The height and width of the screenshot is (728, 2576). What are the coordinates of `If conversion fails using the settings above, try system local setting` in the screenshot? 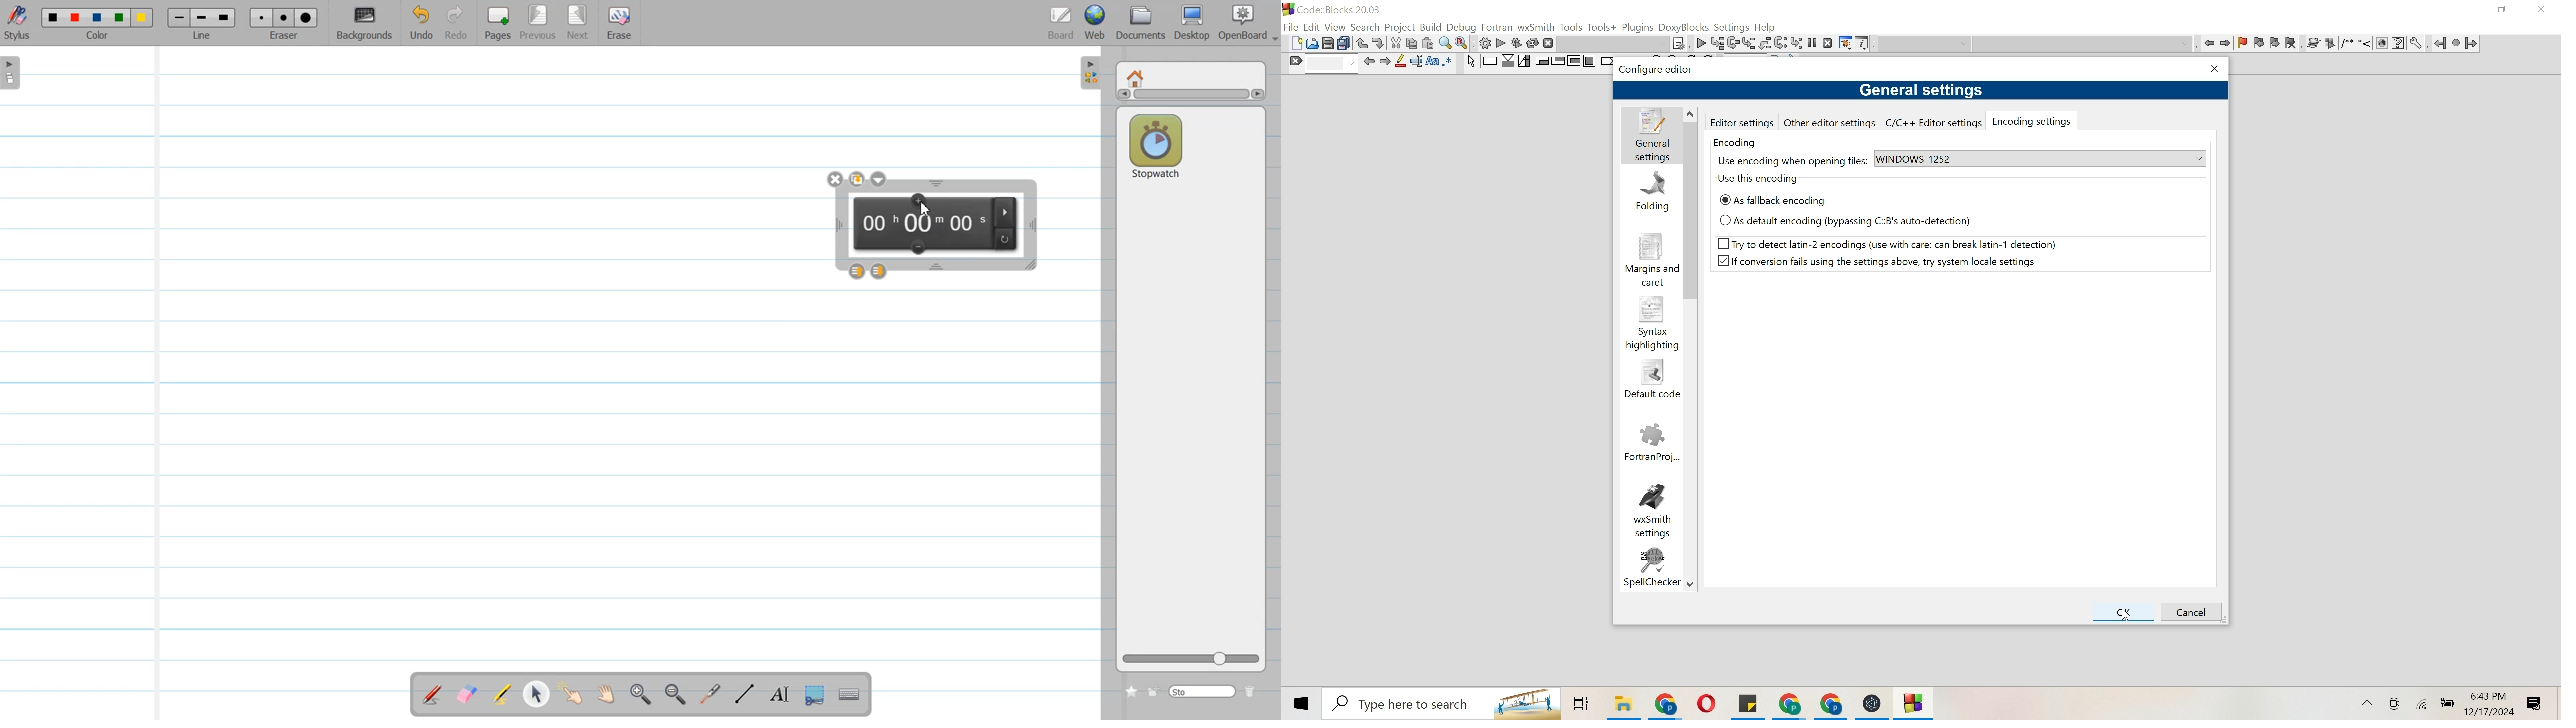 It's located at (1886, 262).